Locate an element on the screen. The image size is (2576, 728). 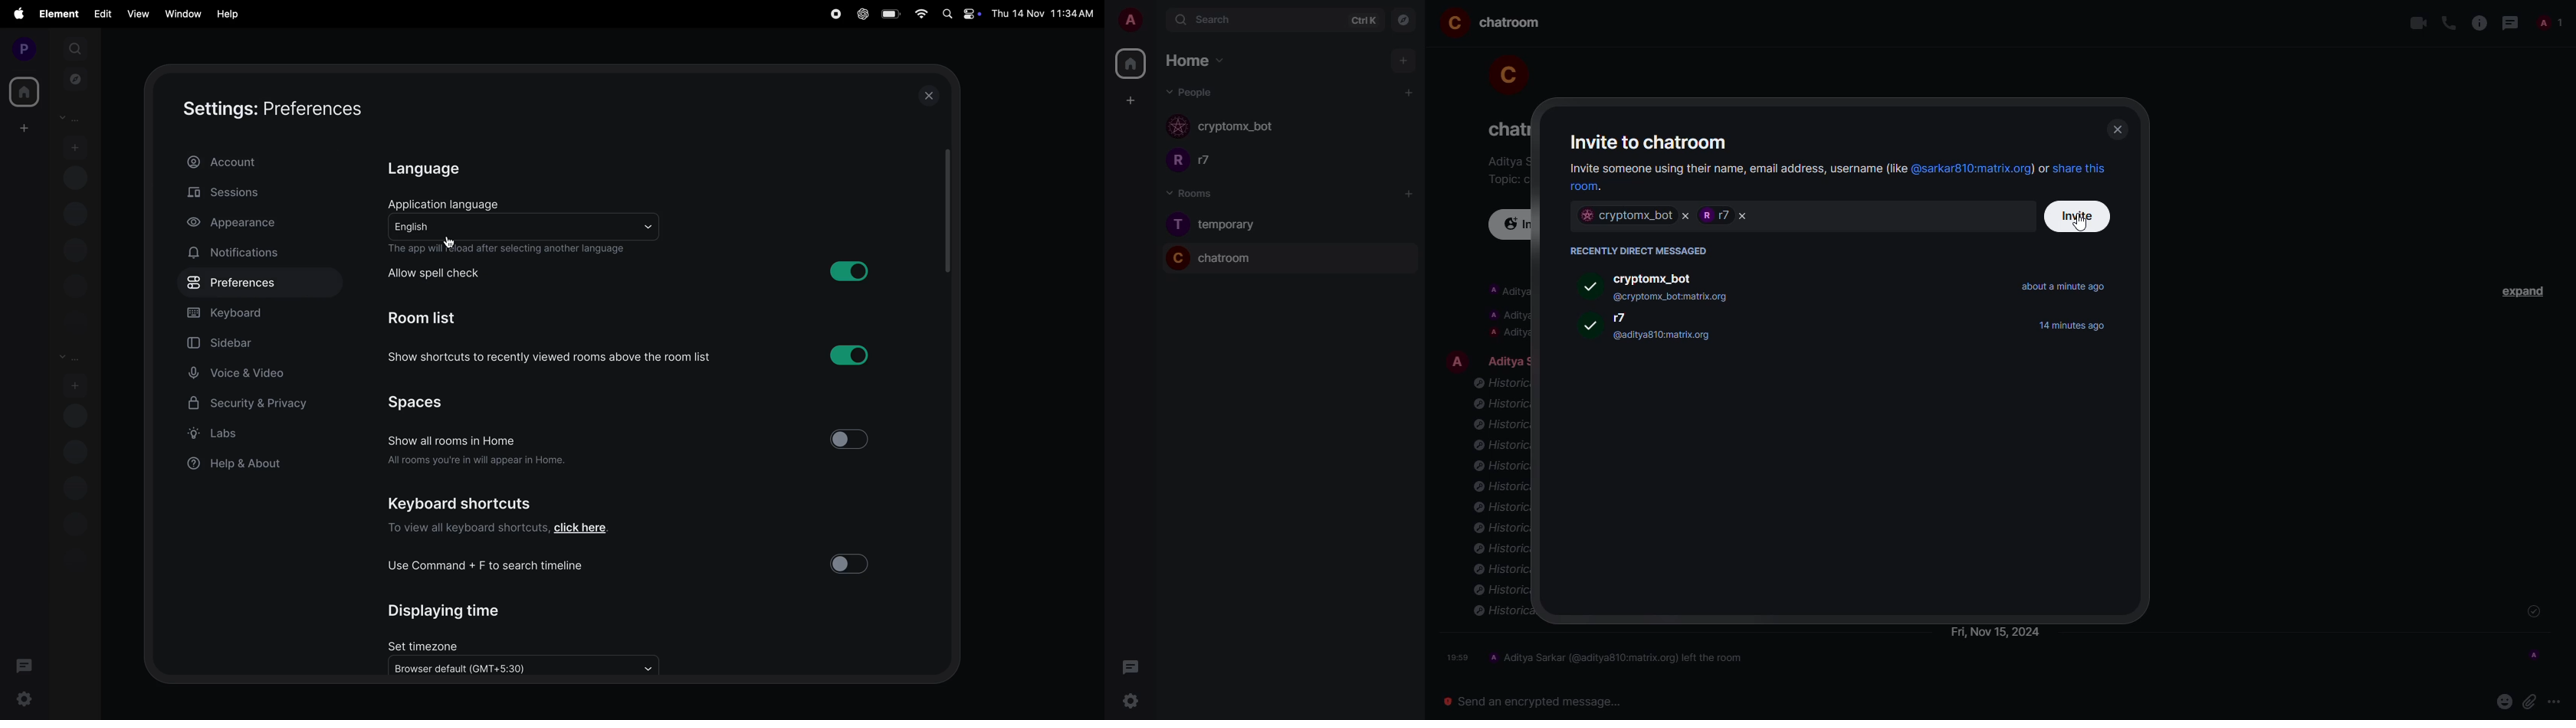
close is located at coordinates (931, 95).